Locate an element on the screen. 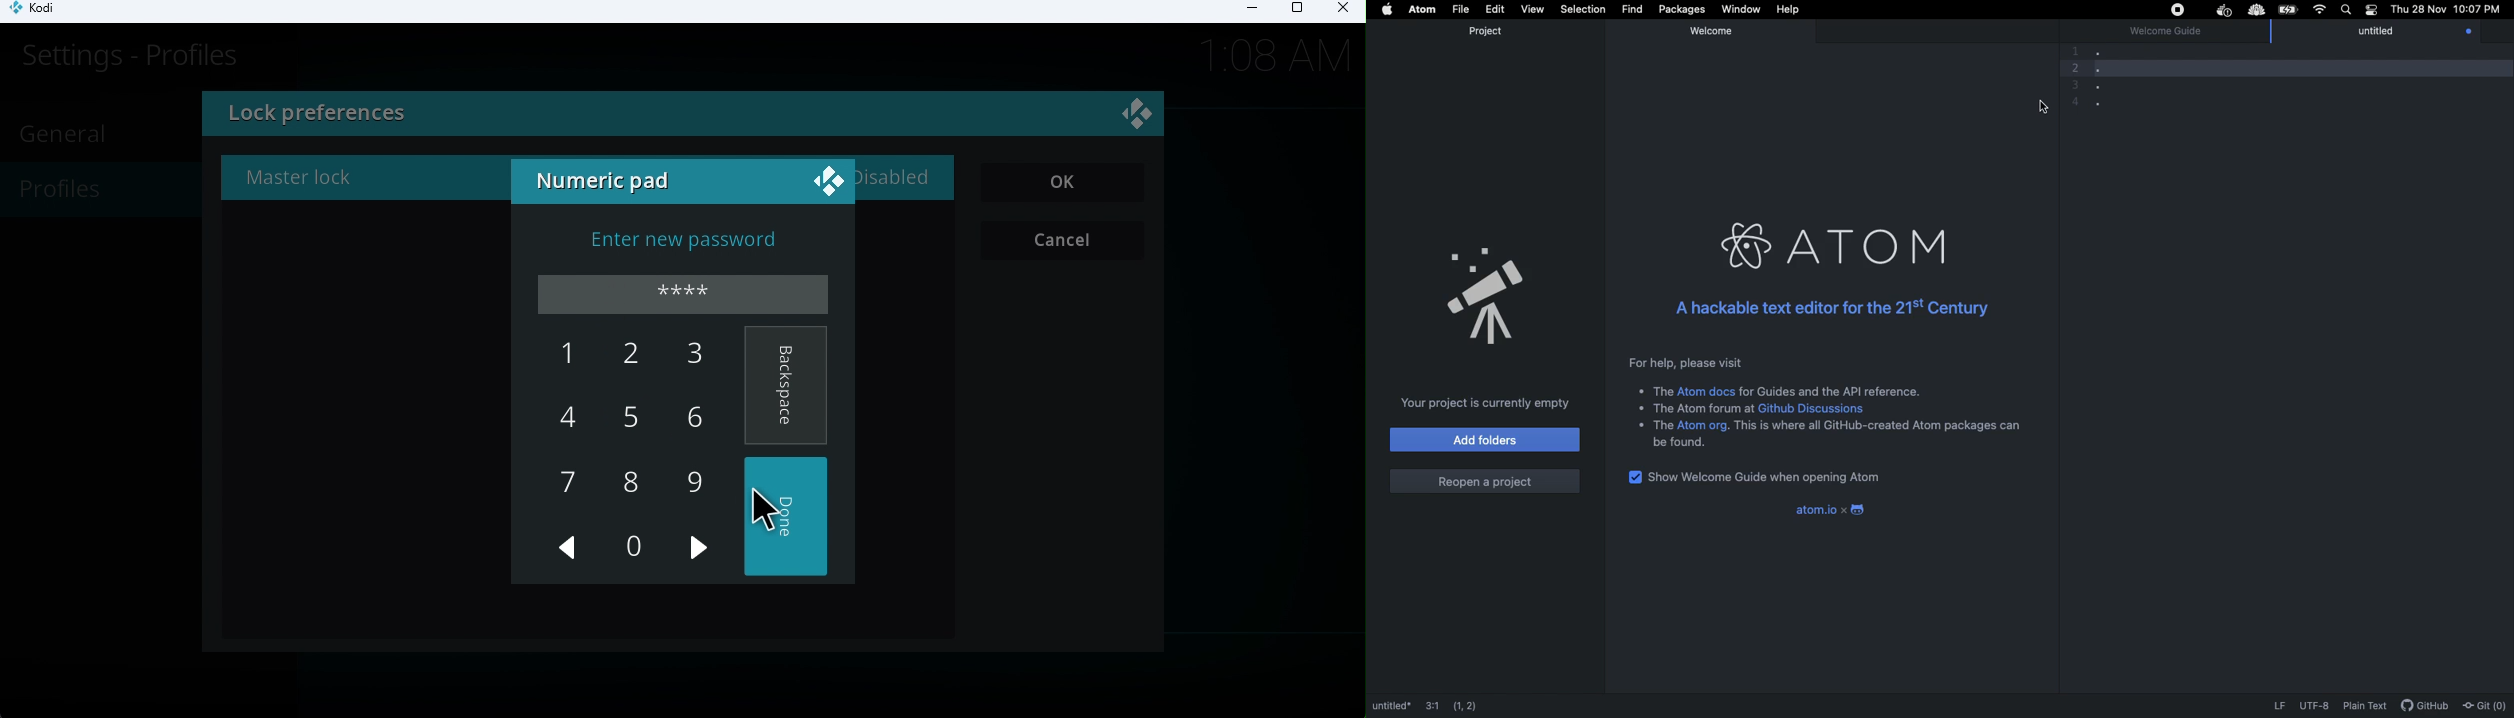  Next is located at coordinates (702, 559).